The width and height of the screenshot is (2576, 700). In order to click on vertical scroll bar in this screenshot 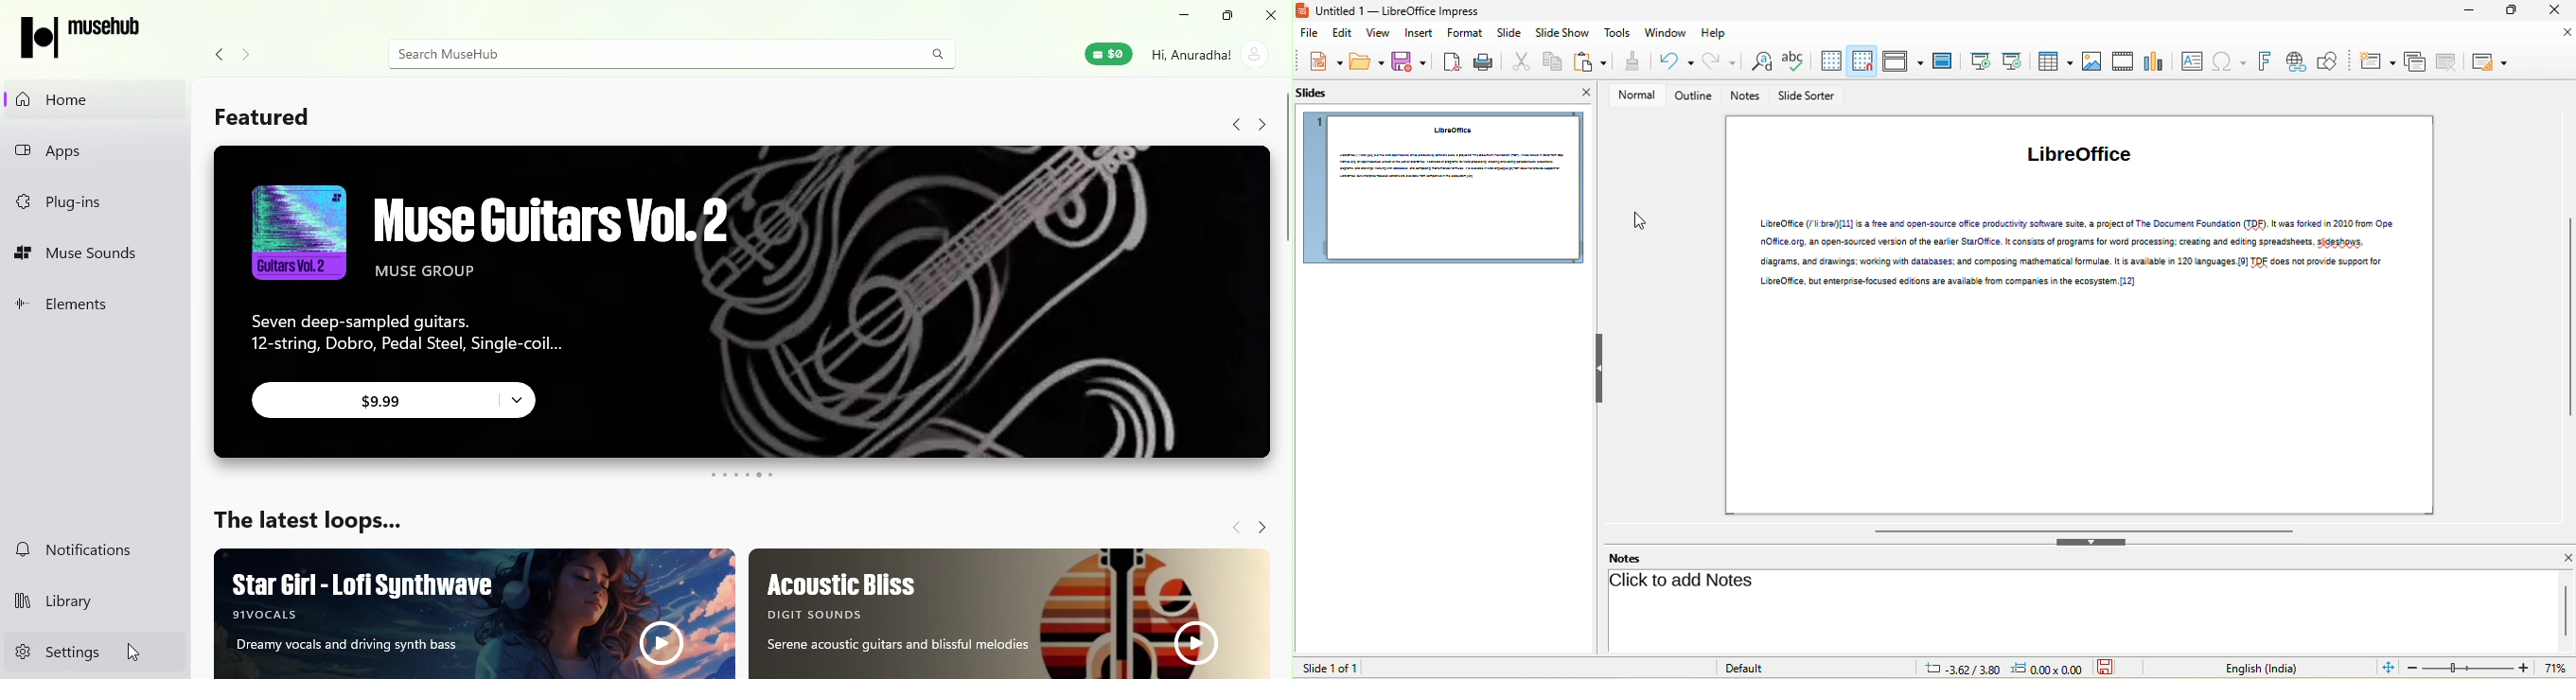, I will do `click(2566, 610)`.